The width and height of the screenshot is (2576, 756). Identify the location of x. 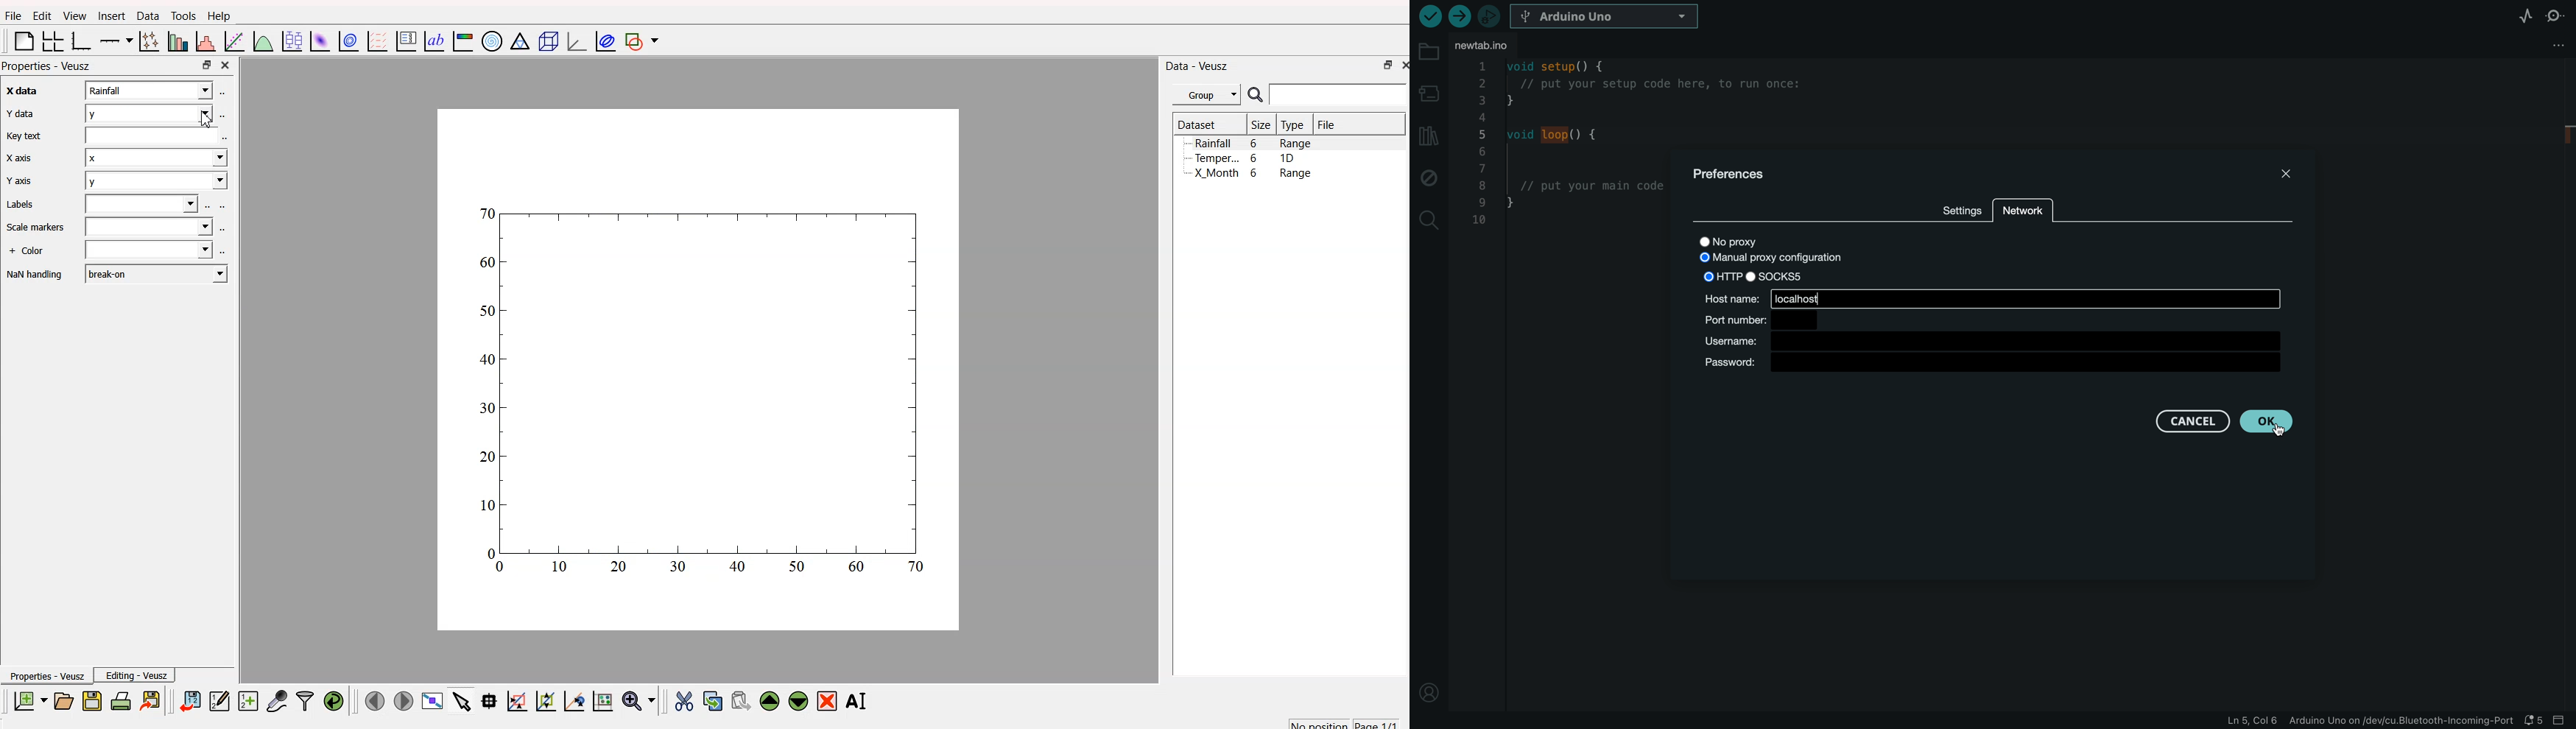
(152, 161).